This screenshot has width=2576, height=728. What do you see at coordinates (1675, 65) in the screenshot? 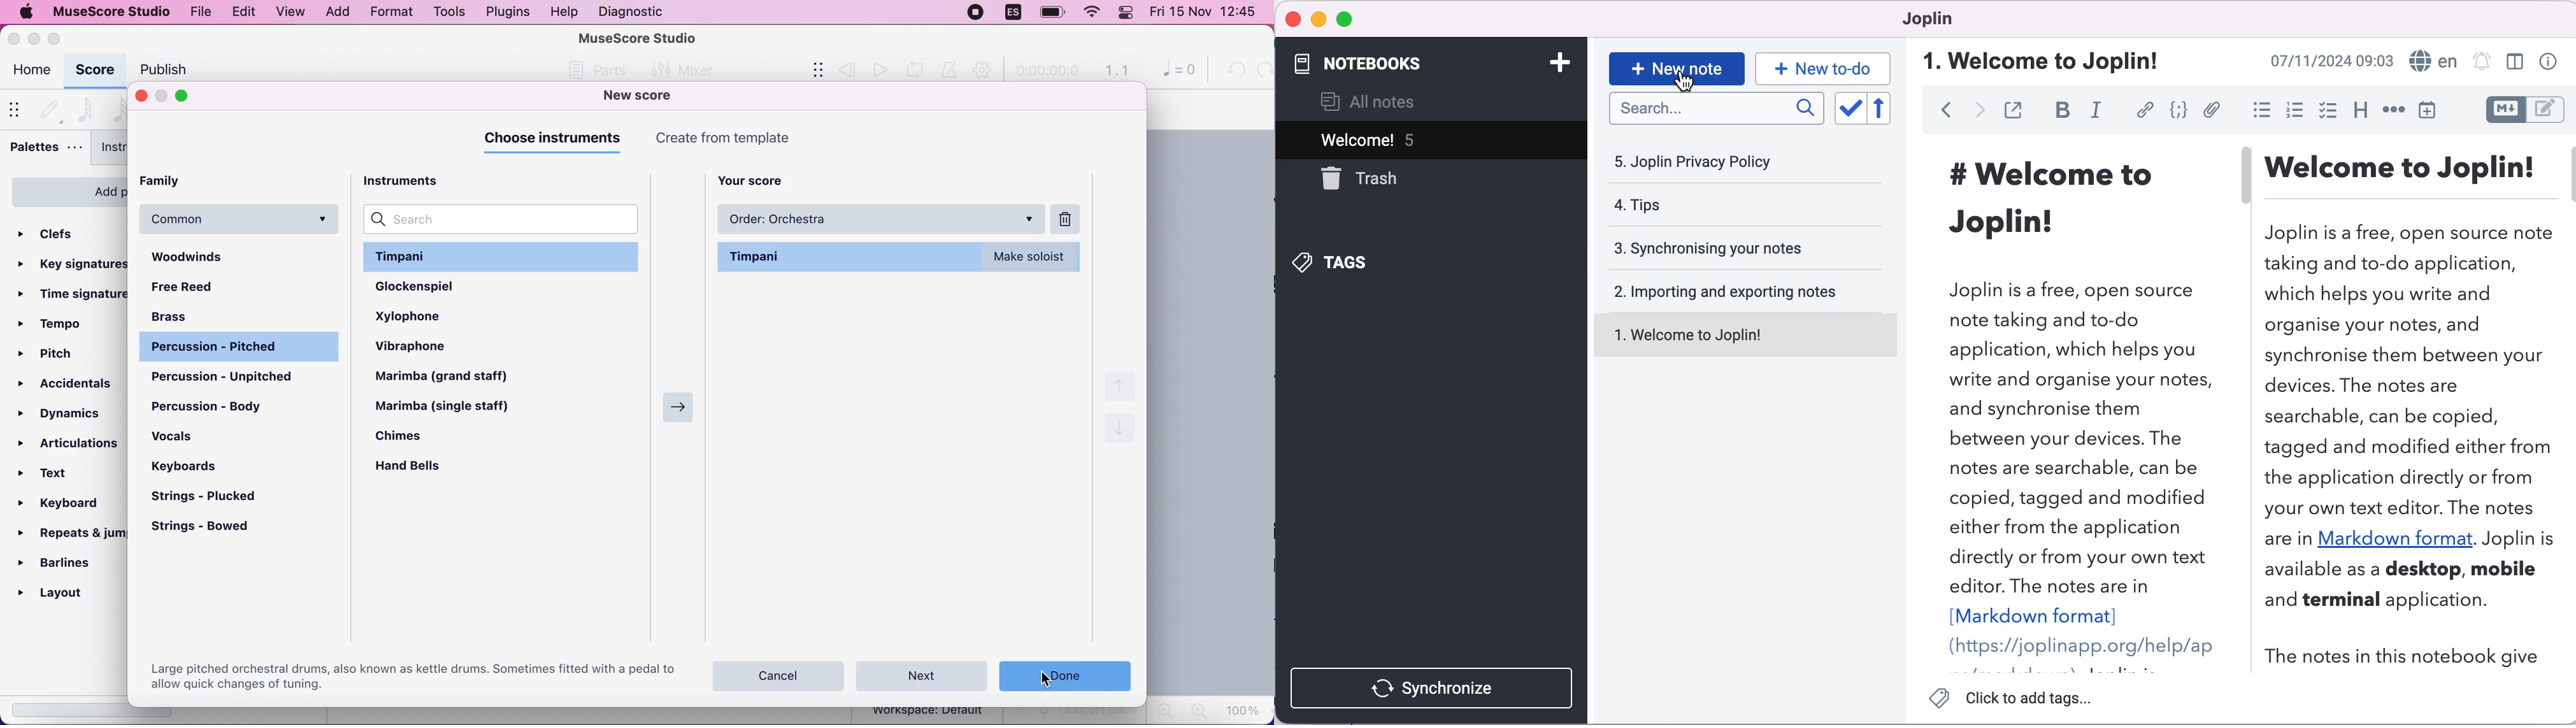
I see `new note` at bounding box center [1675, 65].